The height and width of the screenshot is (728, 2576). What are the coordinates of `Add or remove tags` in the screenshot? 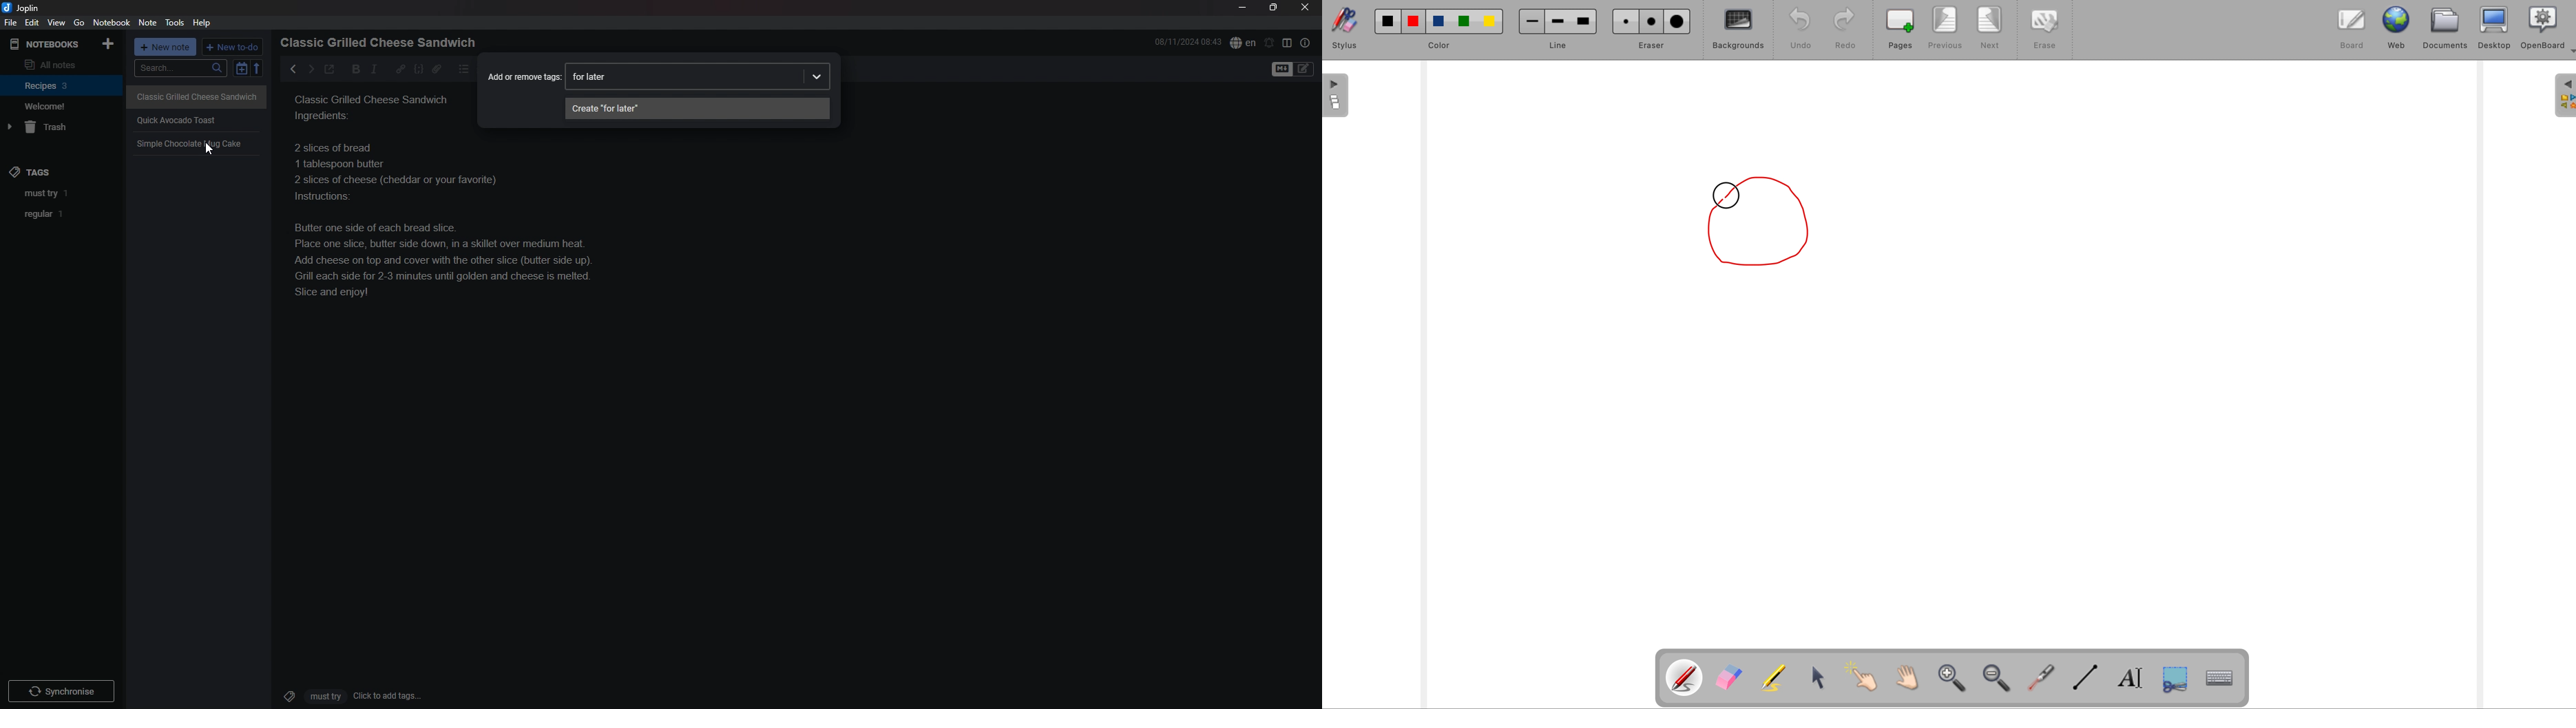 It's located at (522, 74).